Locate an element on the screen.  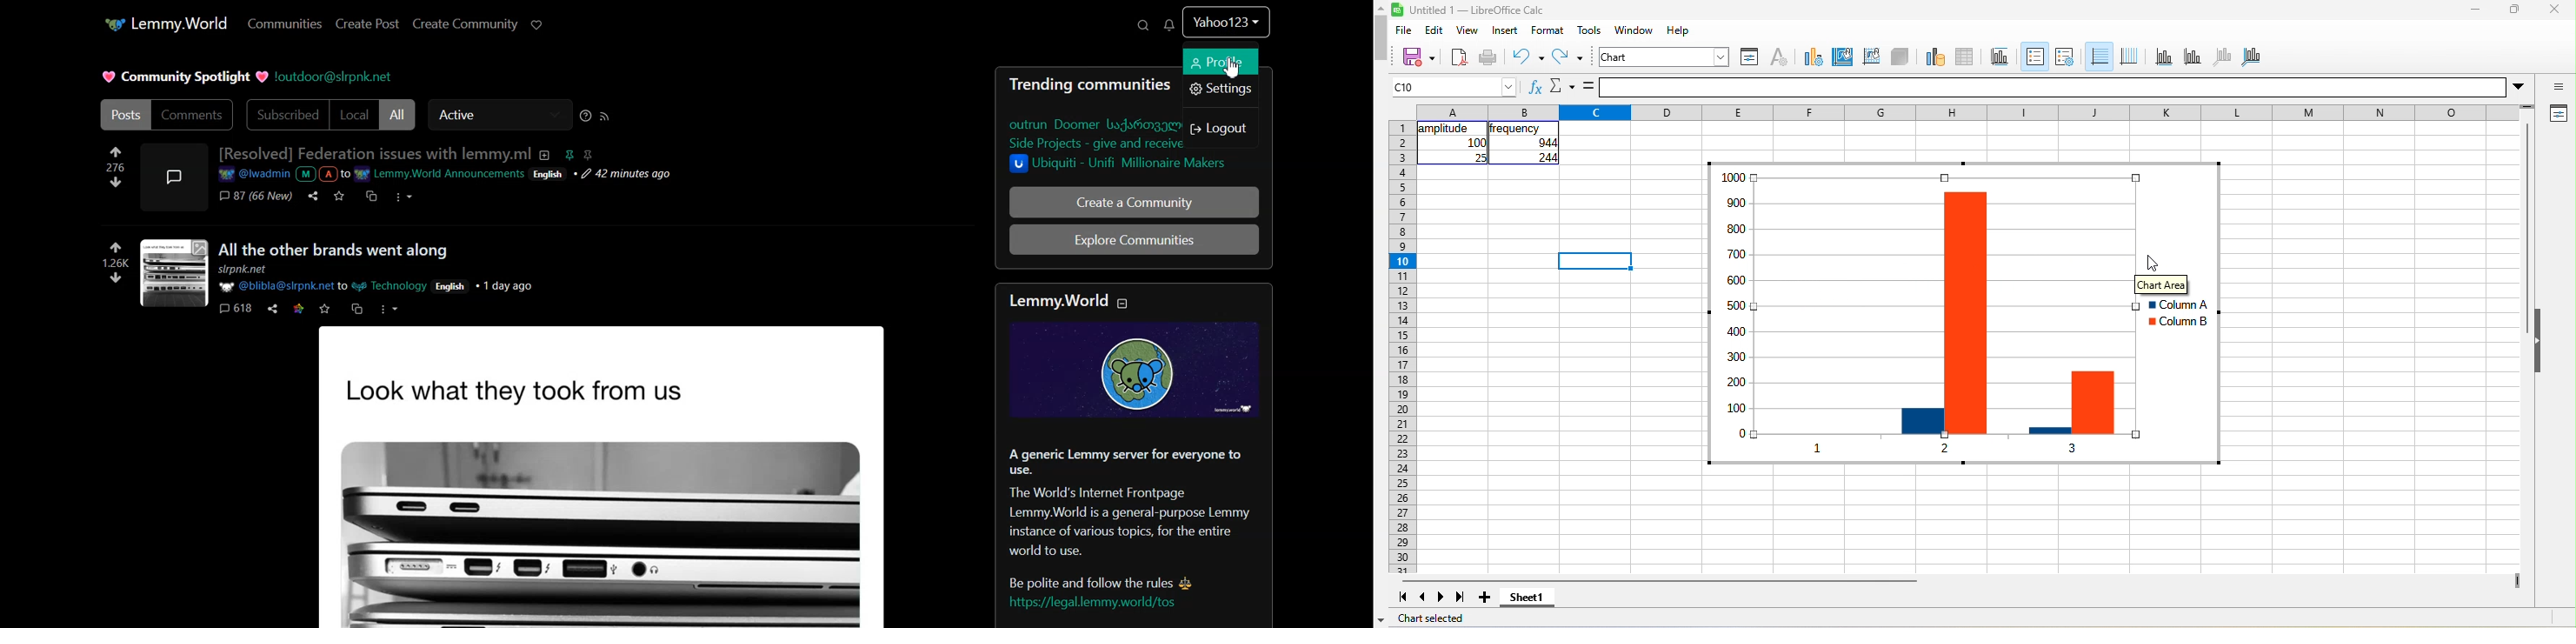
Copy is located at coordinates (369, 195).